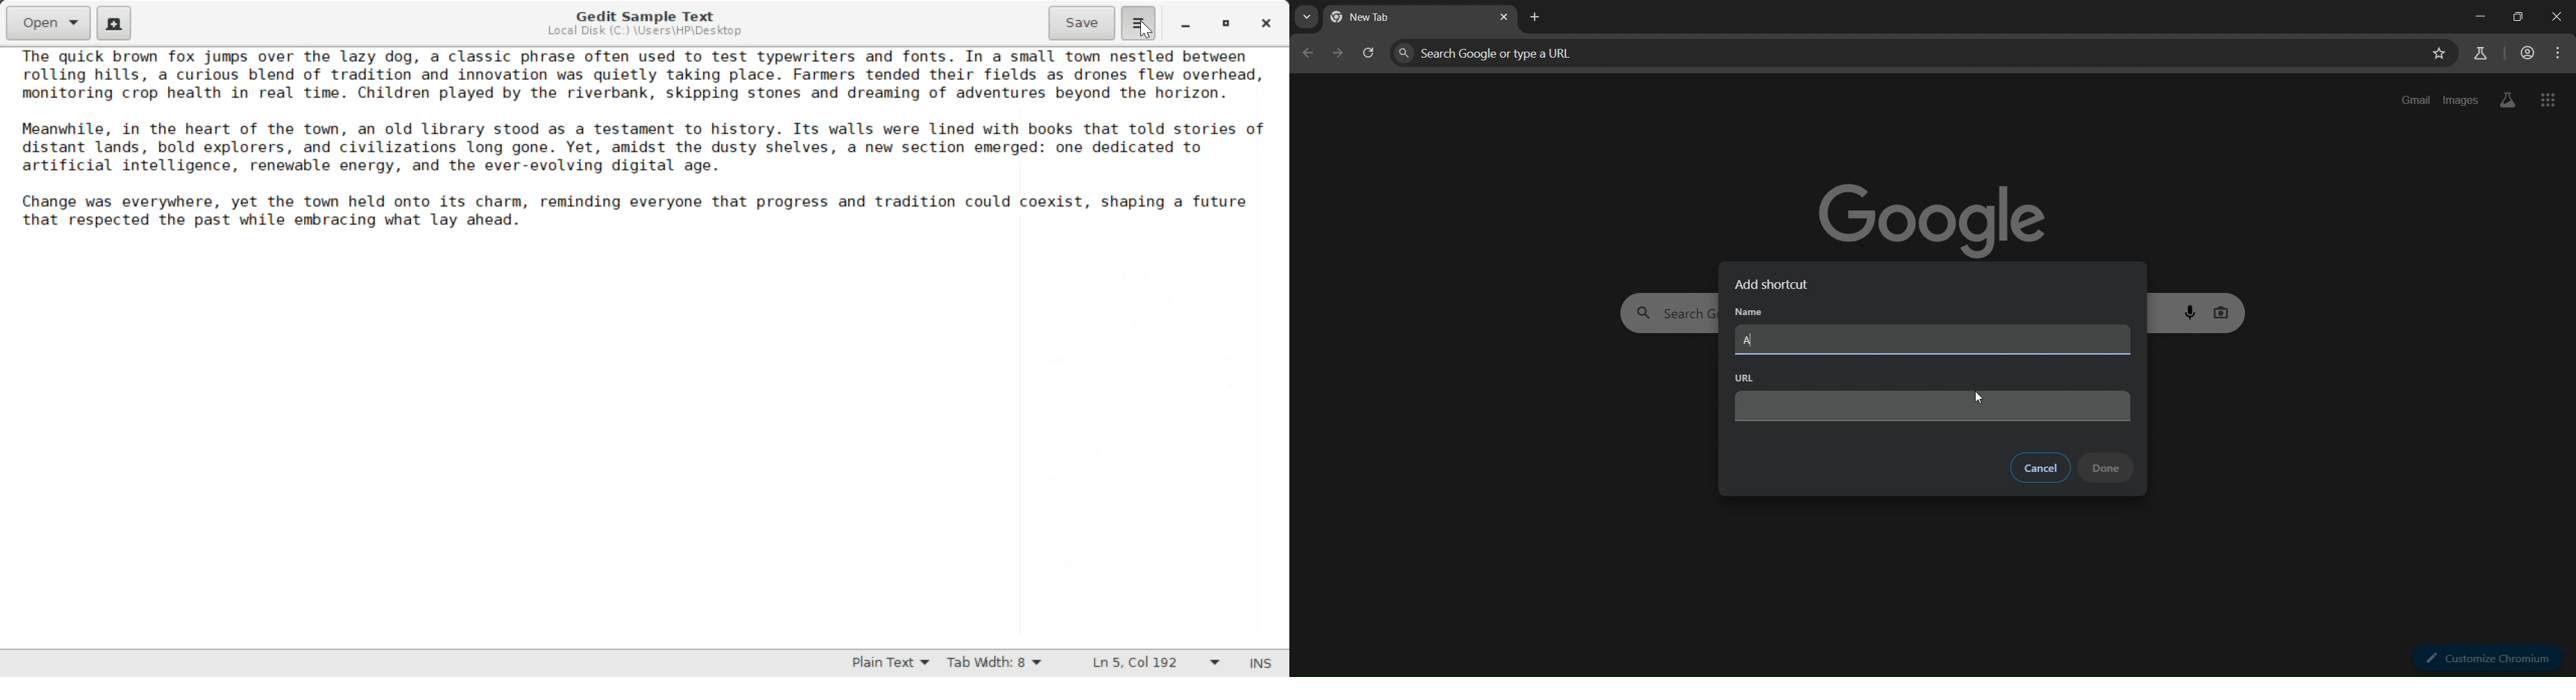 This screenshot has height=700, width=2576. I want to click on voice search, so click(2192, 312).